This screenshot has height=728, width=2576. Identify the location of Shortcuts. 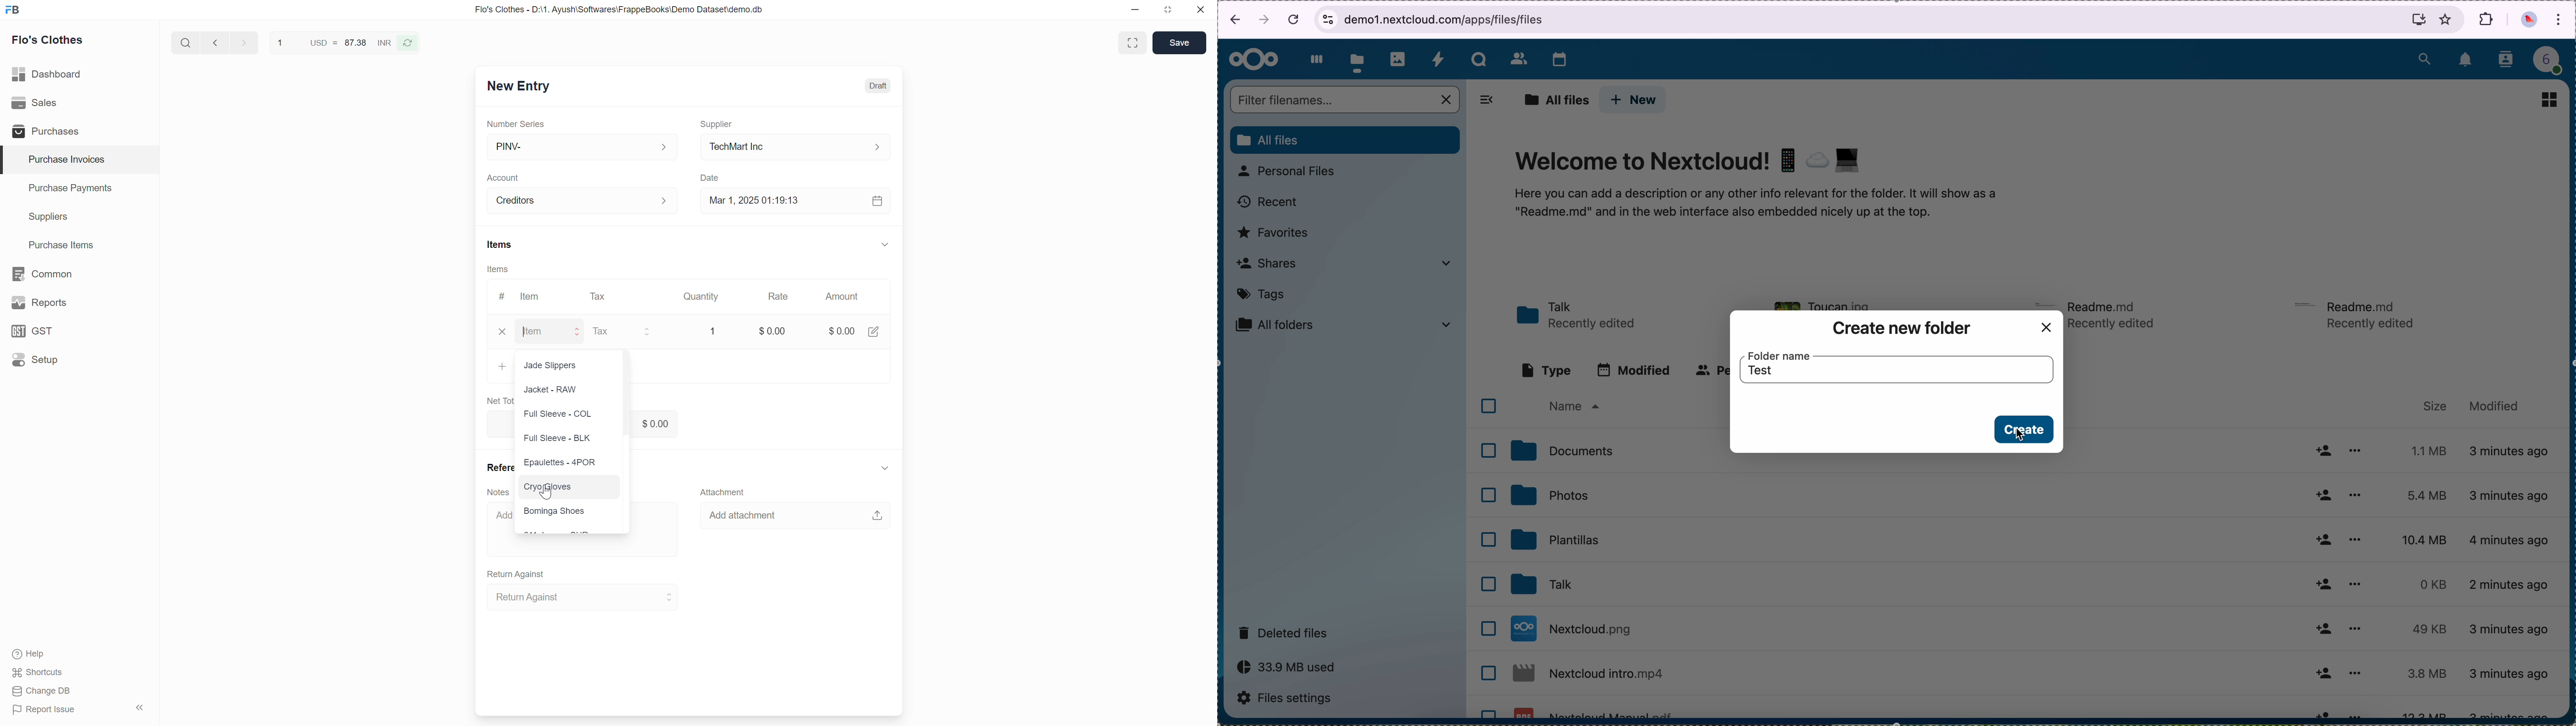
(39, 674).